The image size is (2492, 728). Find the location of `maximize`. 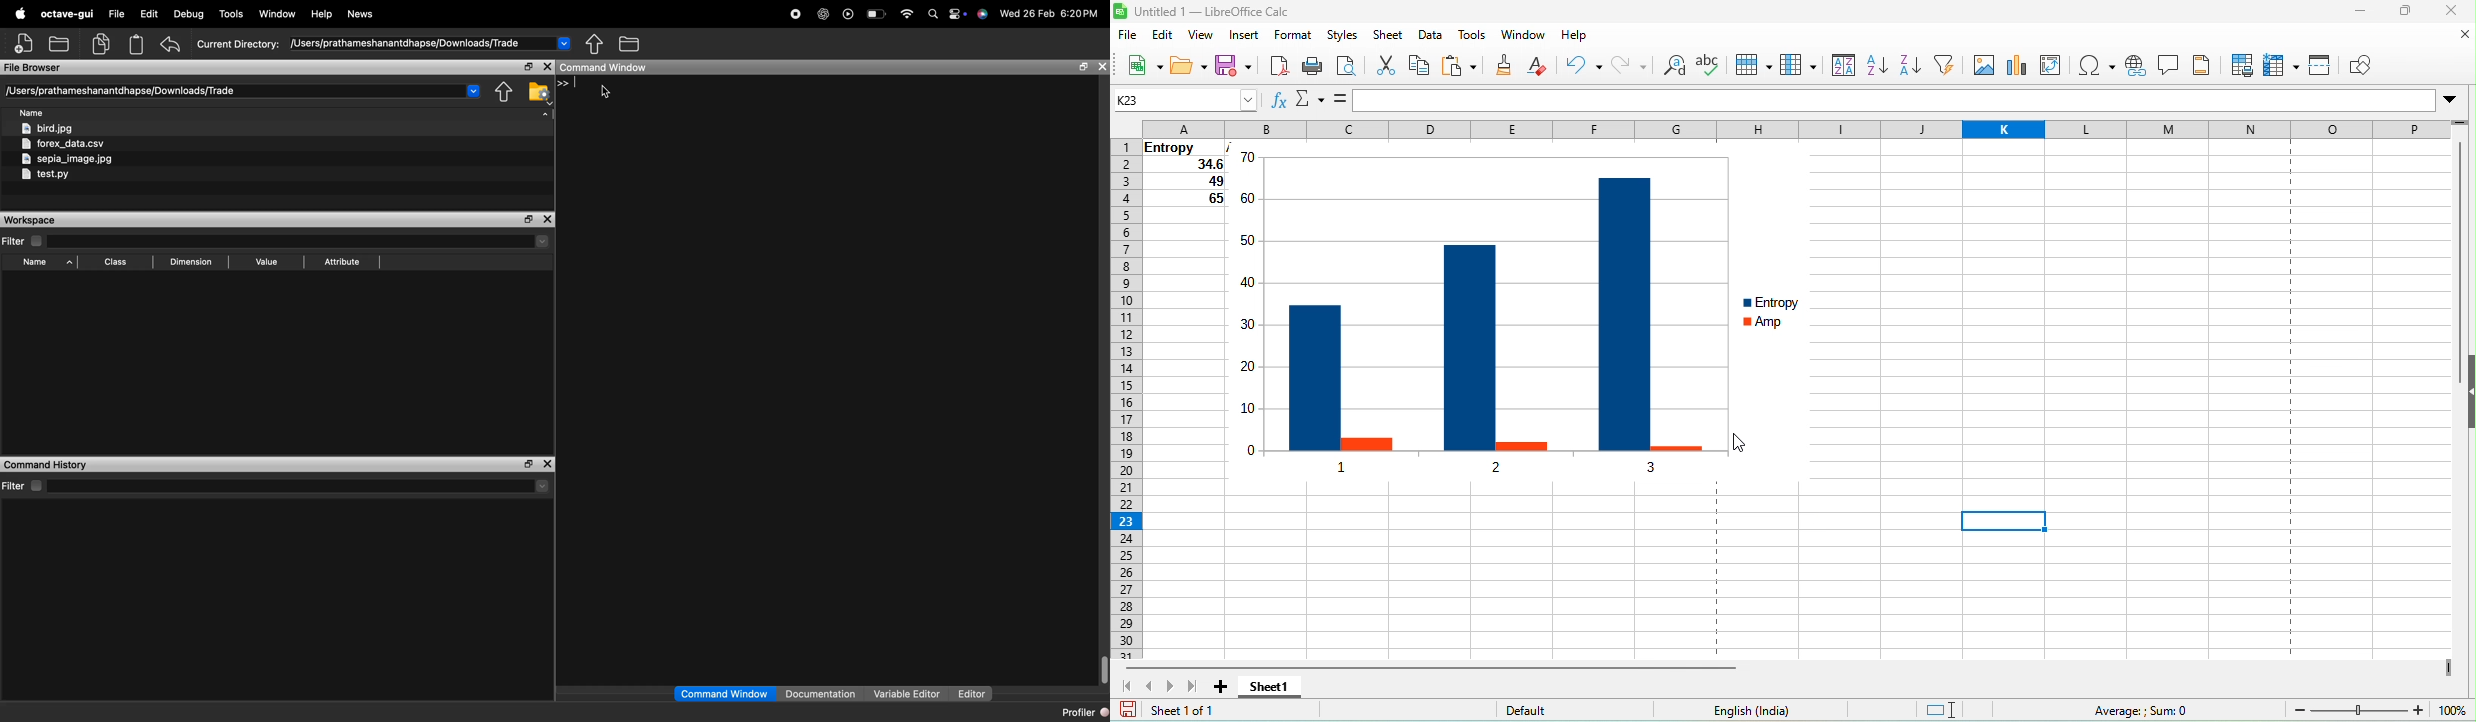

maximize is located at coordinates (528, 67).